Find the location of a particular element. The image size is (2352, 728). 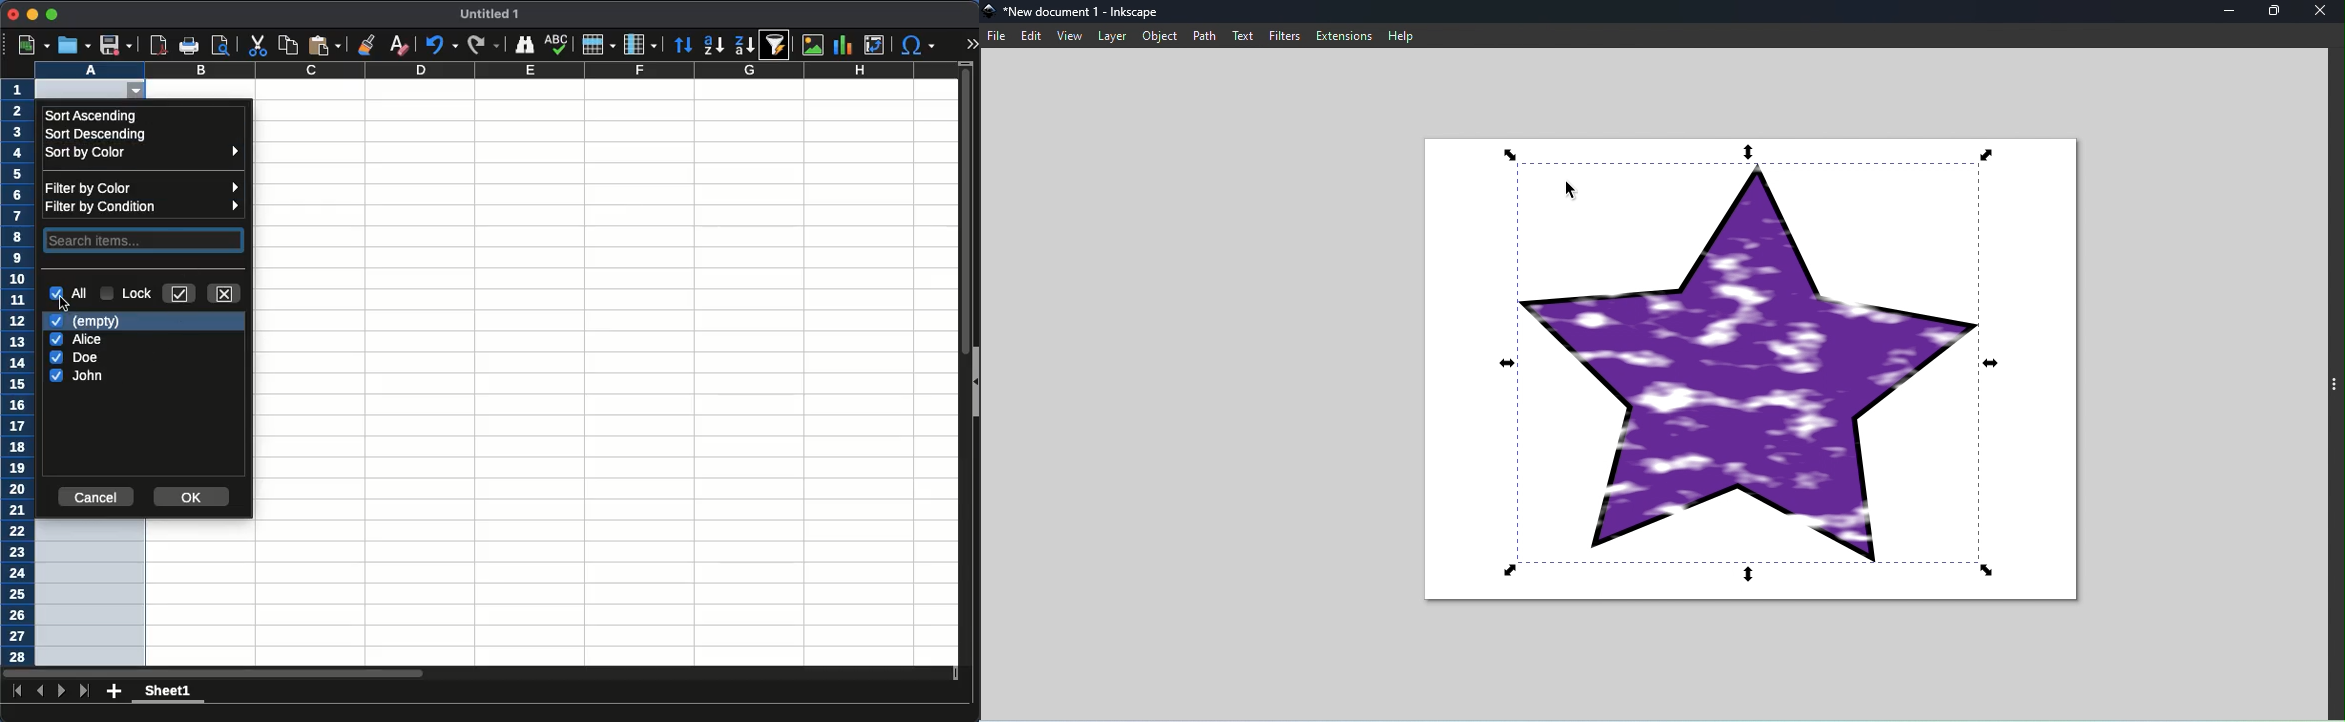

filters is located at coordinates (1288, 36).